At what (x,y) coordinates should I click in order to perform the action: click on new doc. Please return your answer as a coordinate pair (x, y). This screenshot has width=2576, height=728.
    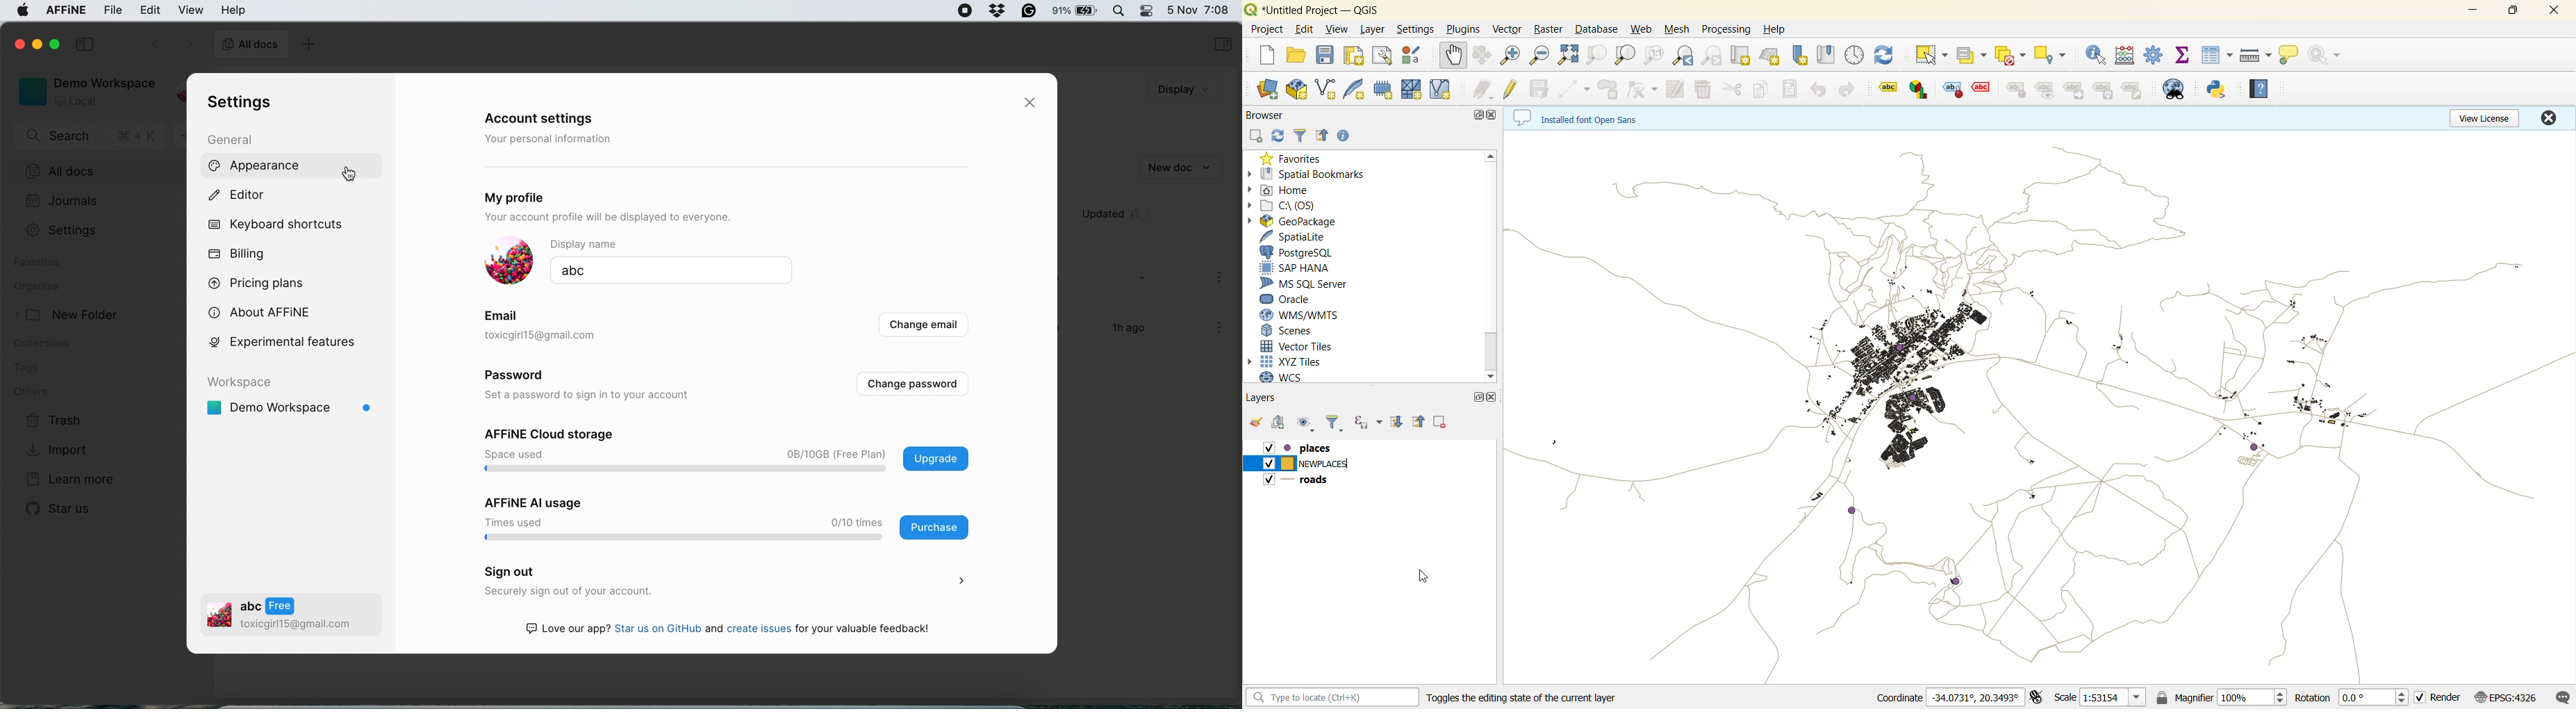
    Looking at the image, I should click on (1187, 166).